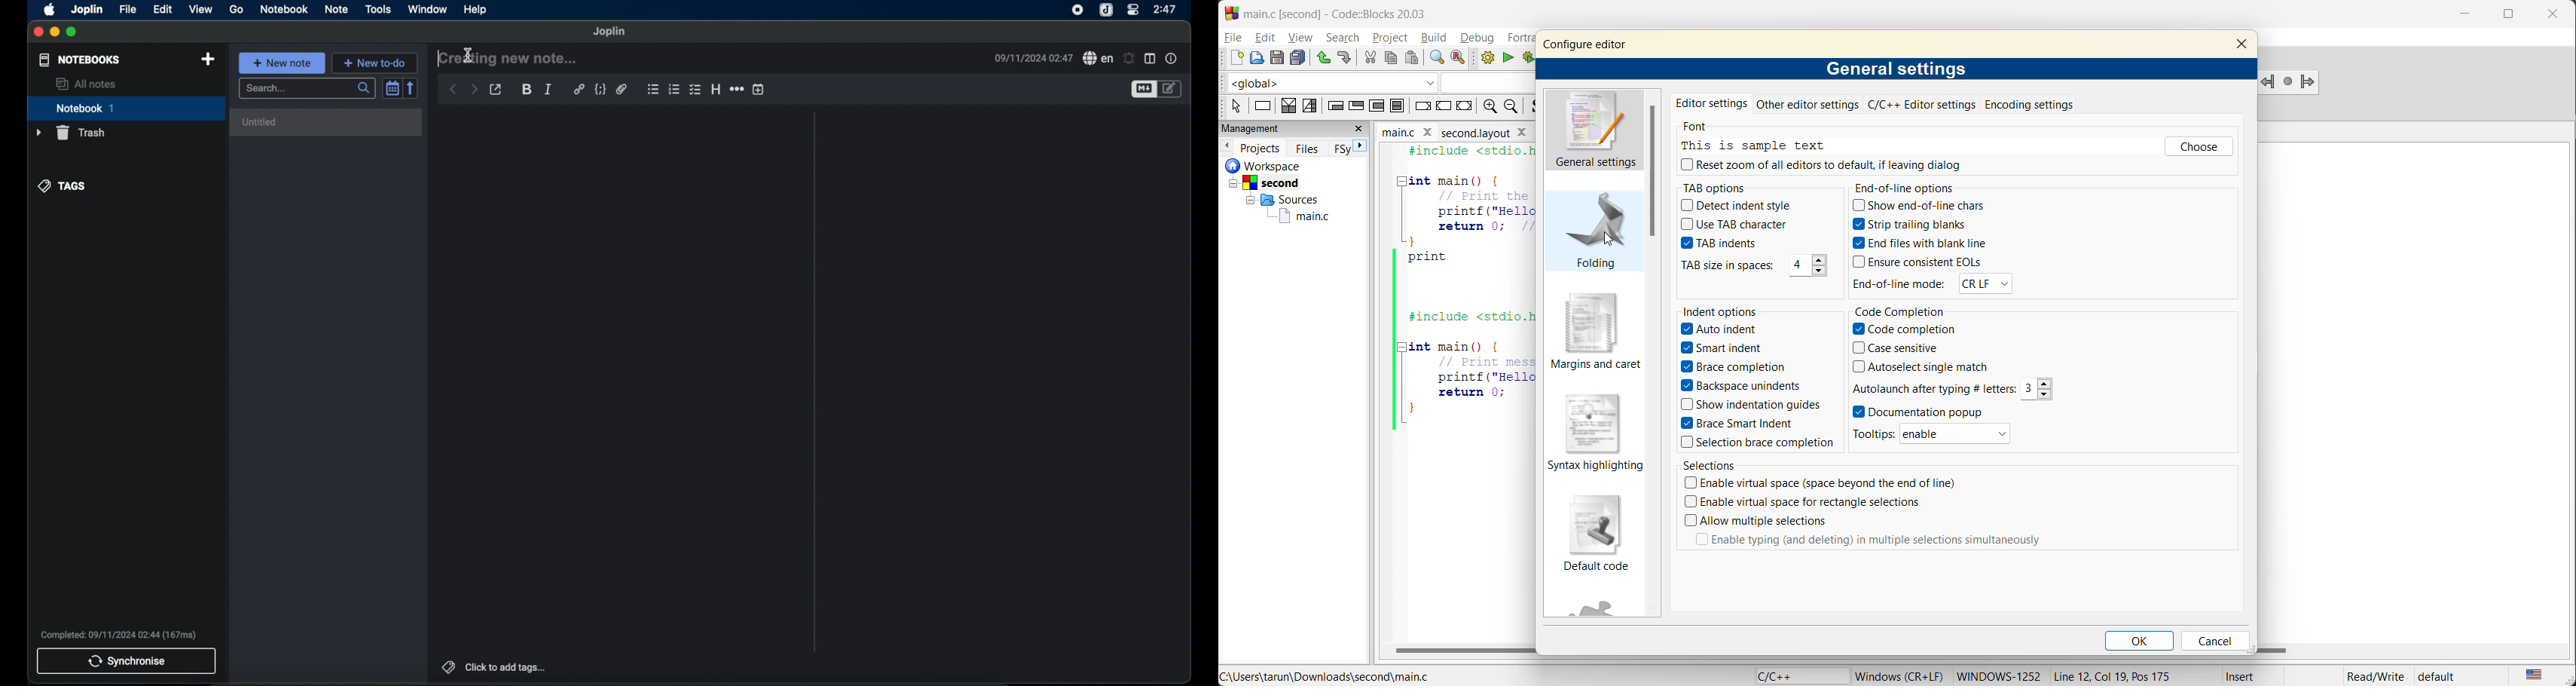 The width and height of the screenshot is (2576, 700). Describe the element at coordinates (453, 90) in the screenshot. I see `back` at that location.